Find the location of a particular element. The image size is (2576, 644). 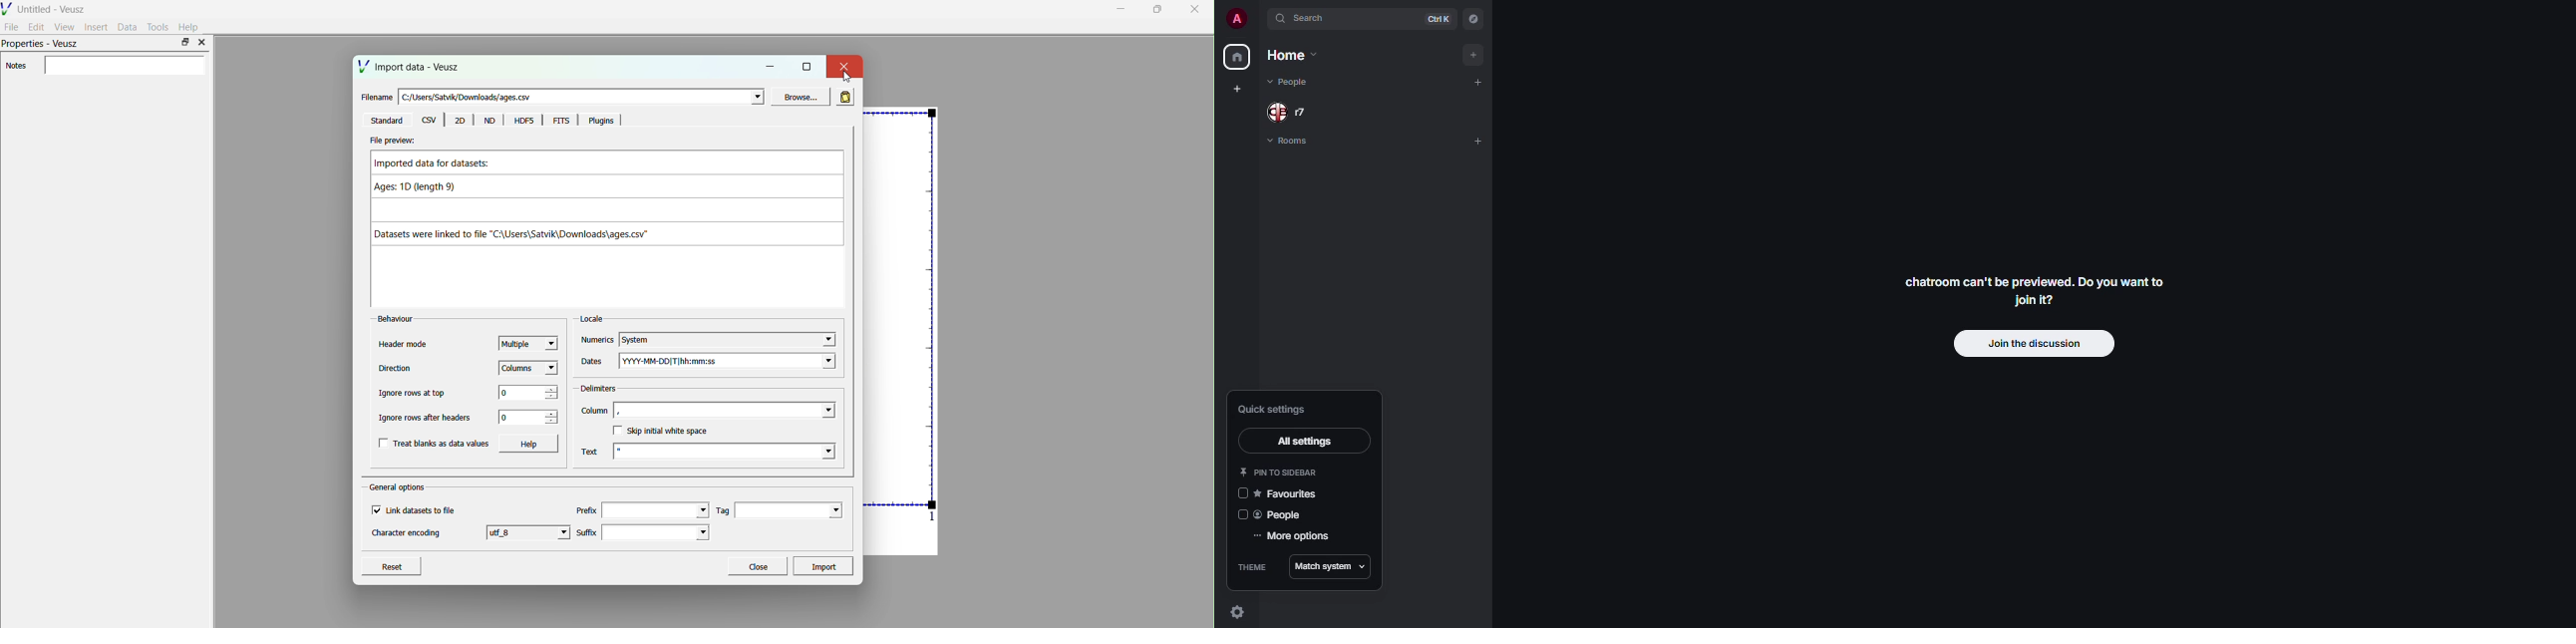

Ignore rows after headers is located at coordinates (427, 418).